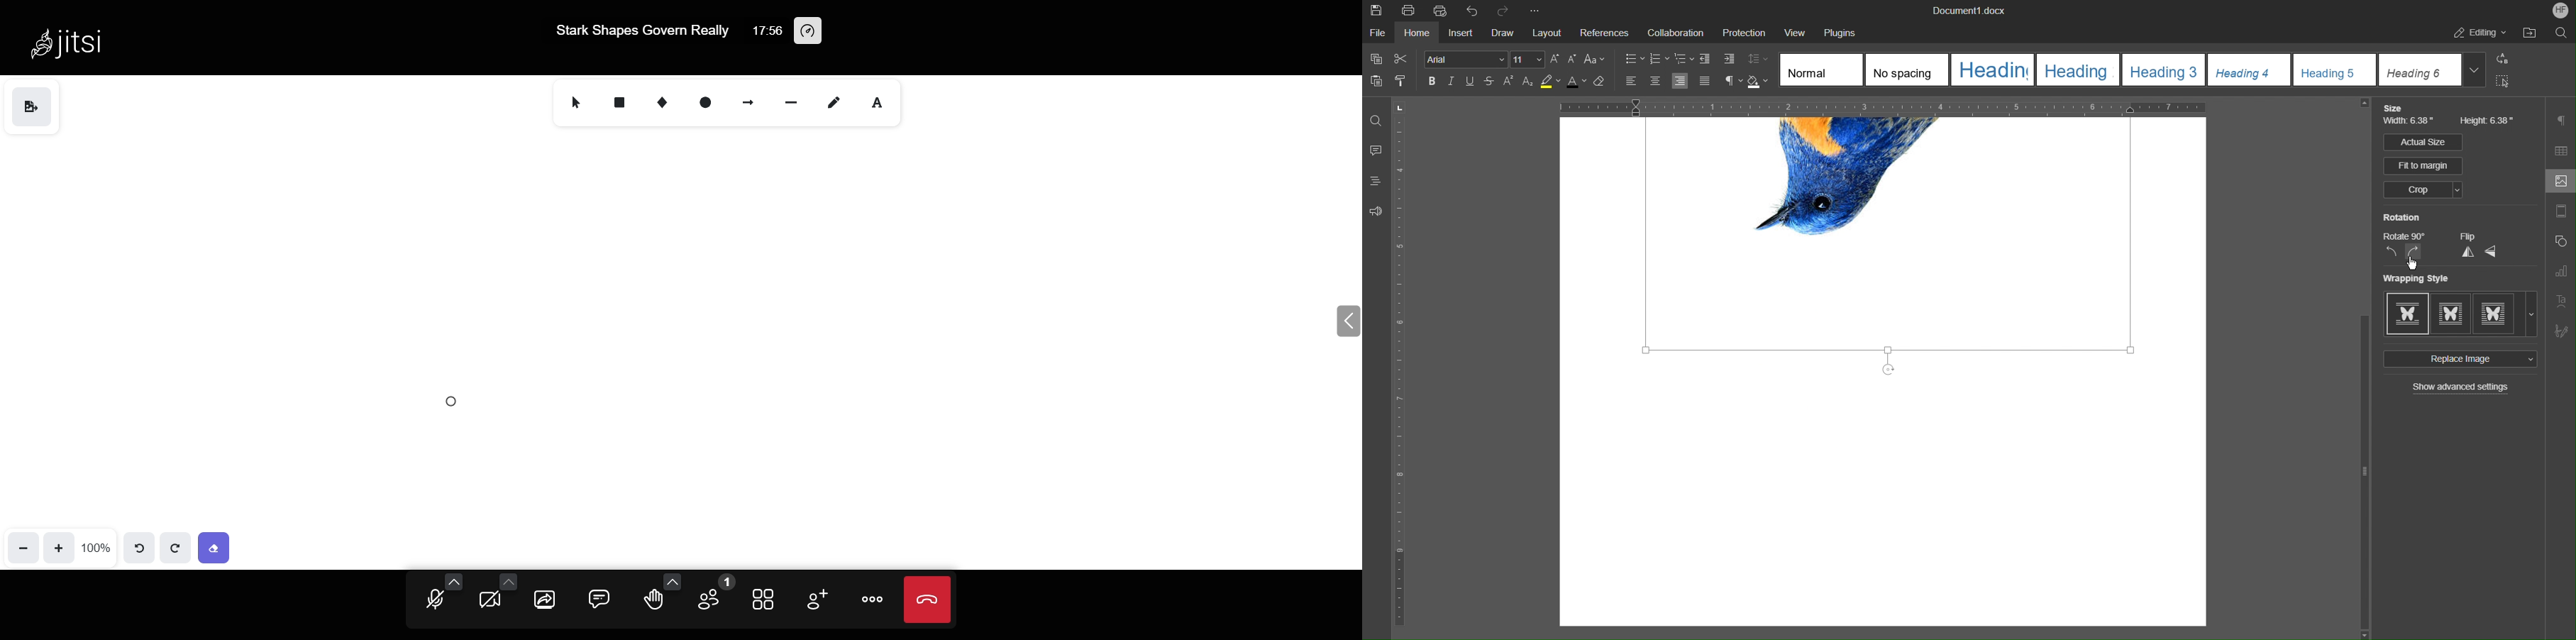 The height and width of the screenshot is (644, 2576). What do you see at coordinates (1603, 30) in the screenshot?
I see `References` at bounding box center [1603, 30].